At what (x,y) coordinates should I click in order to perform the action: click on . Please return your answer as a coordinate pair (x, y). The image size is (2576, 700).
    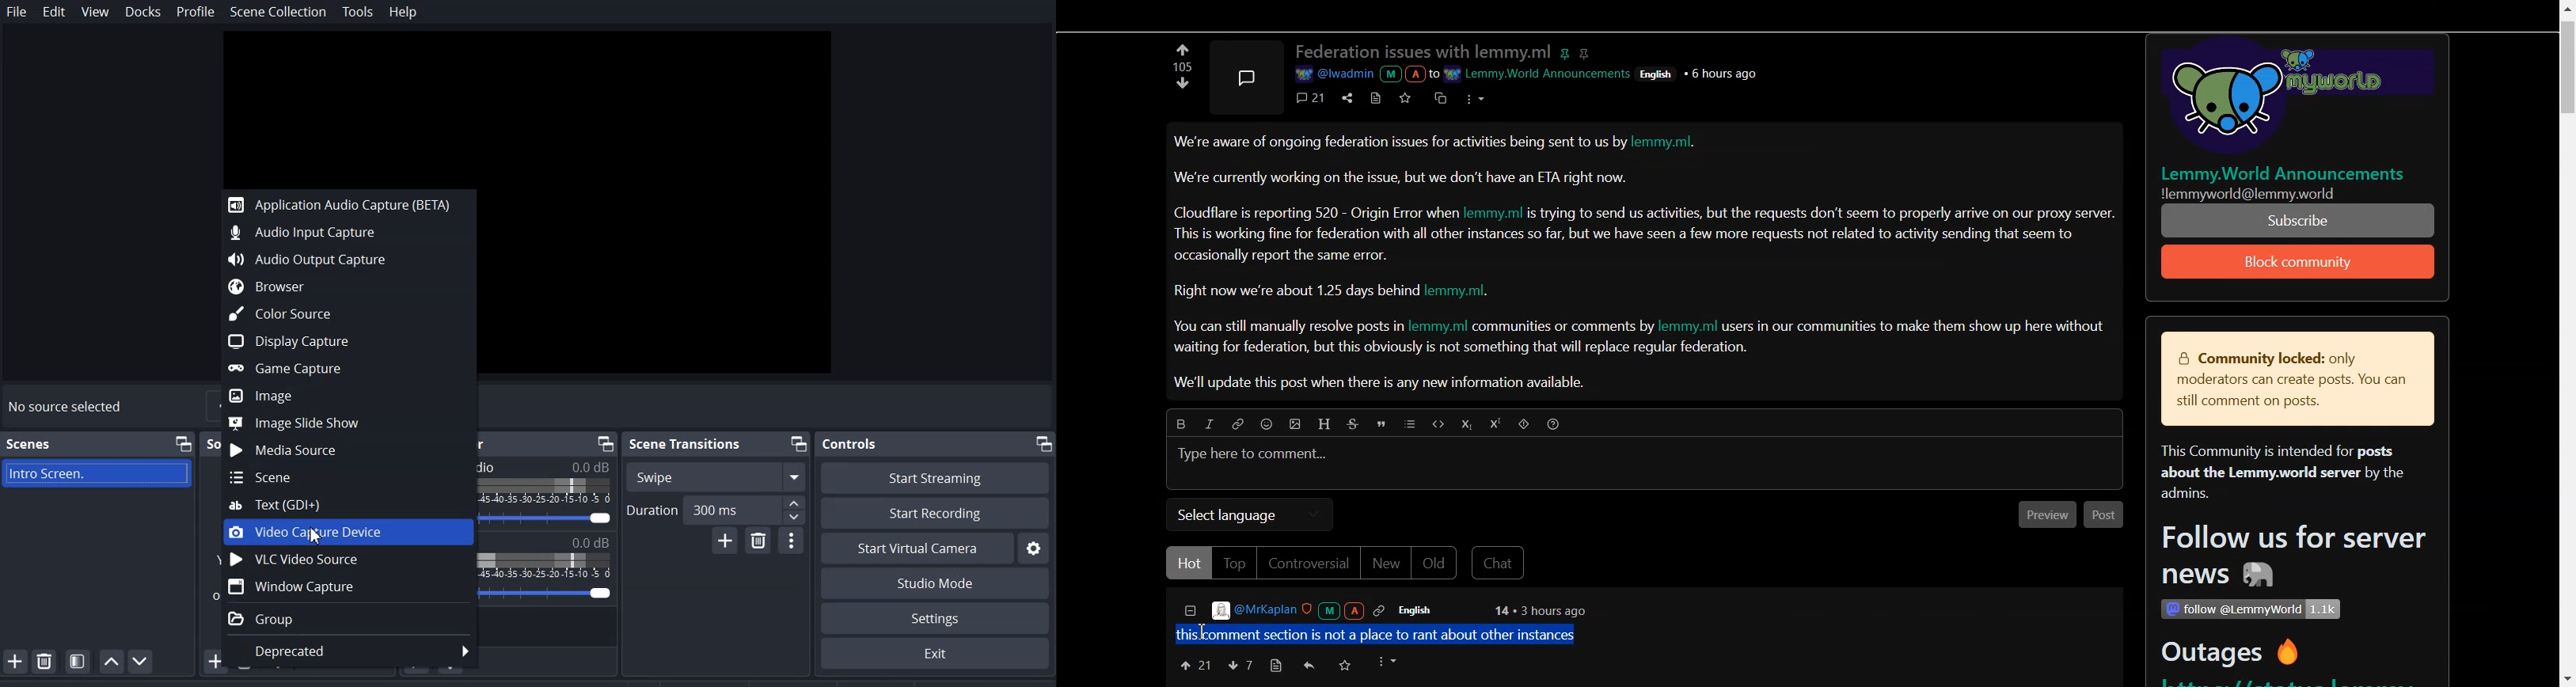
    Looking at the image, I should click on (2288, 99).